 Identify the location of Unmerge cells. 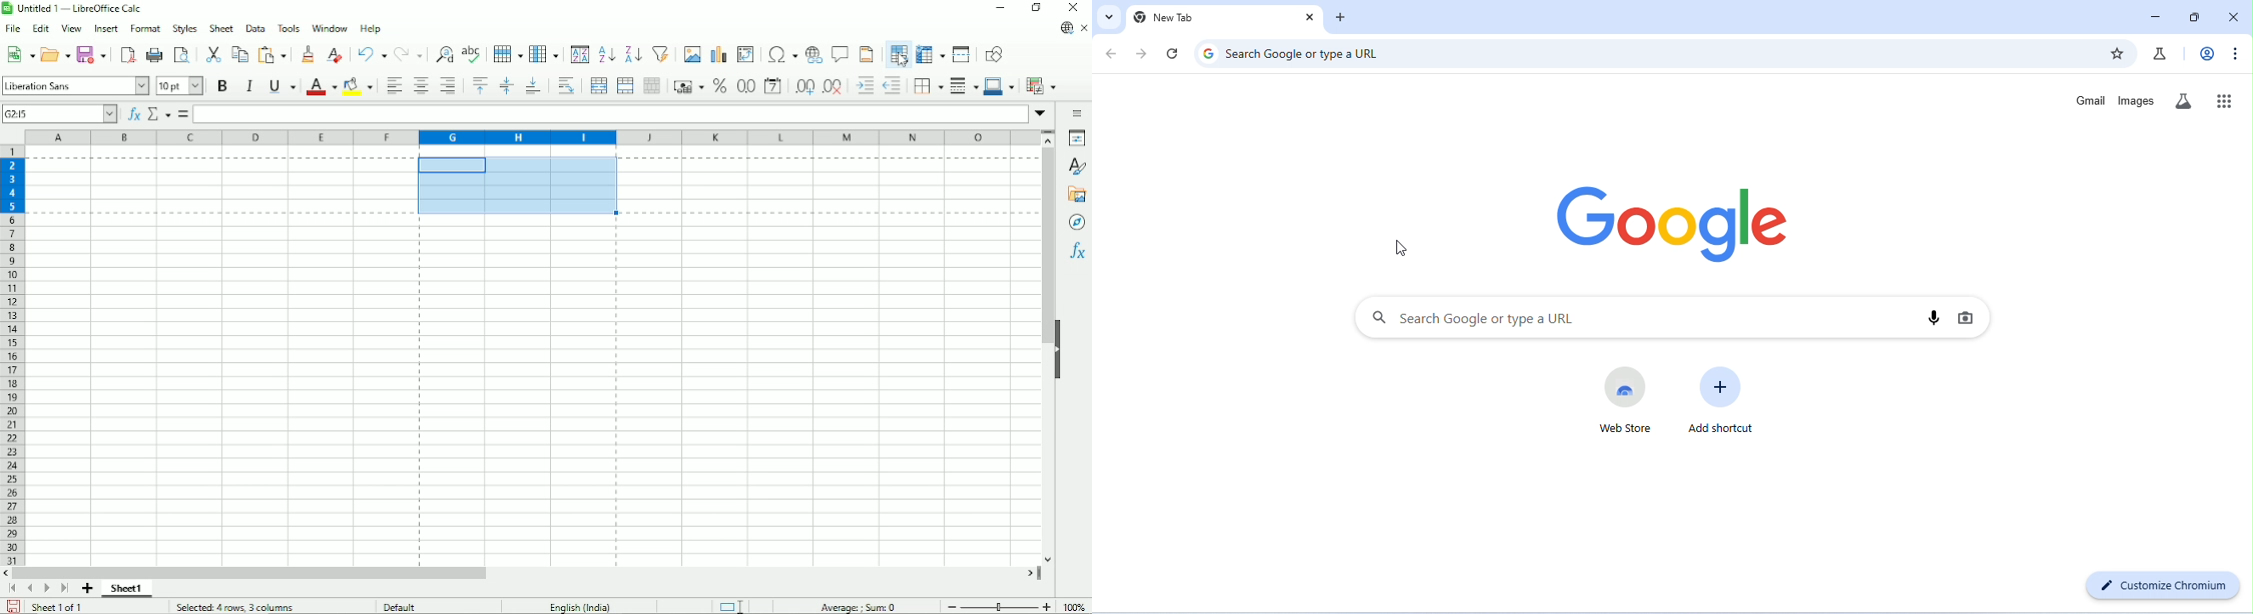
(652, 86).